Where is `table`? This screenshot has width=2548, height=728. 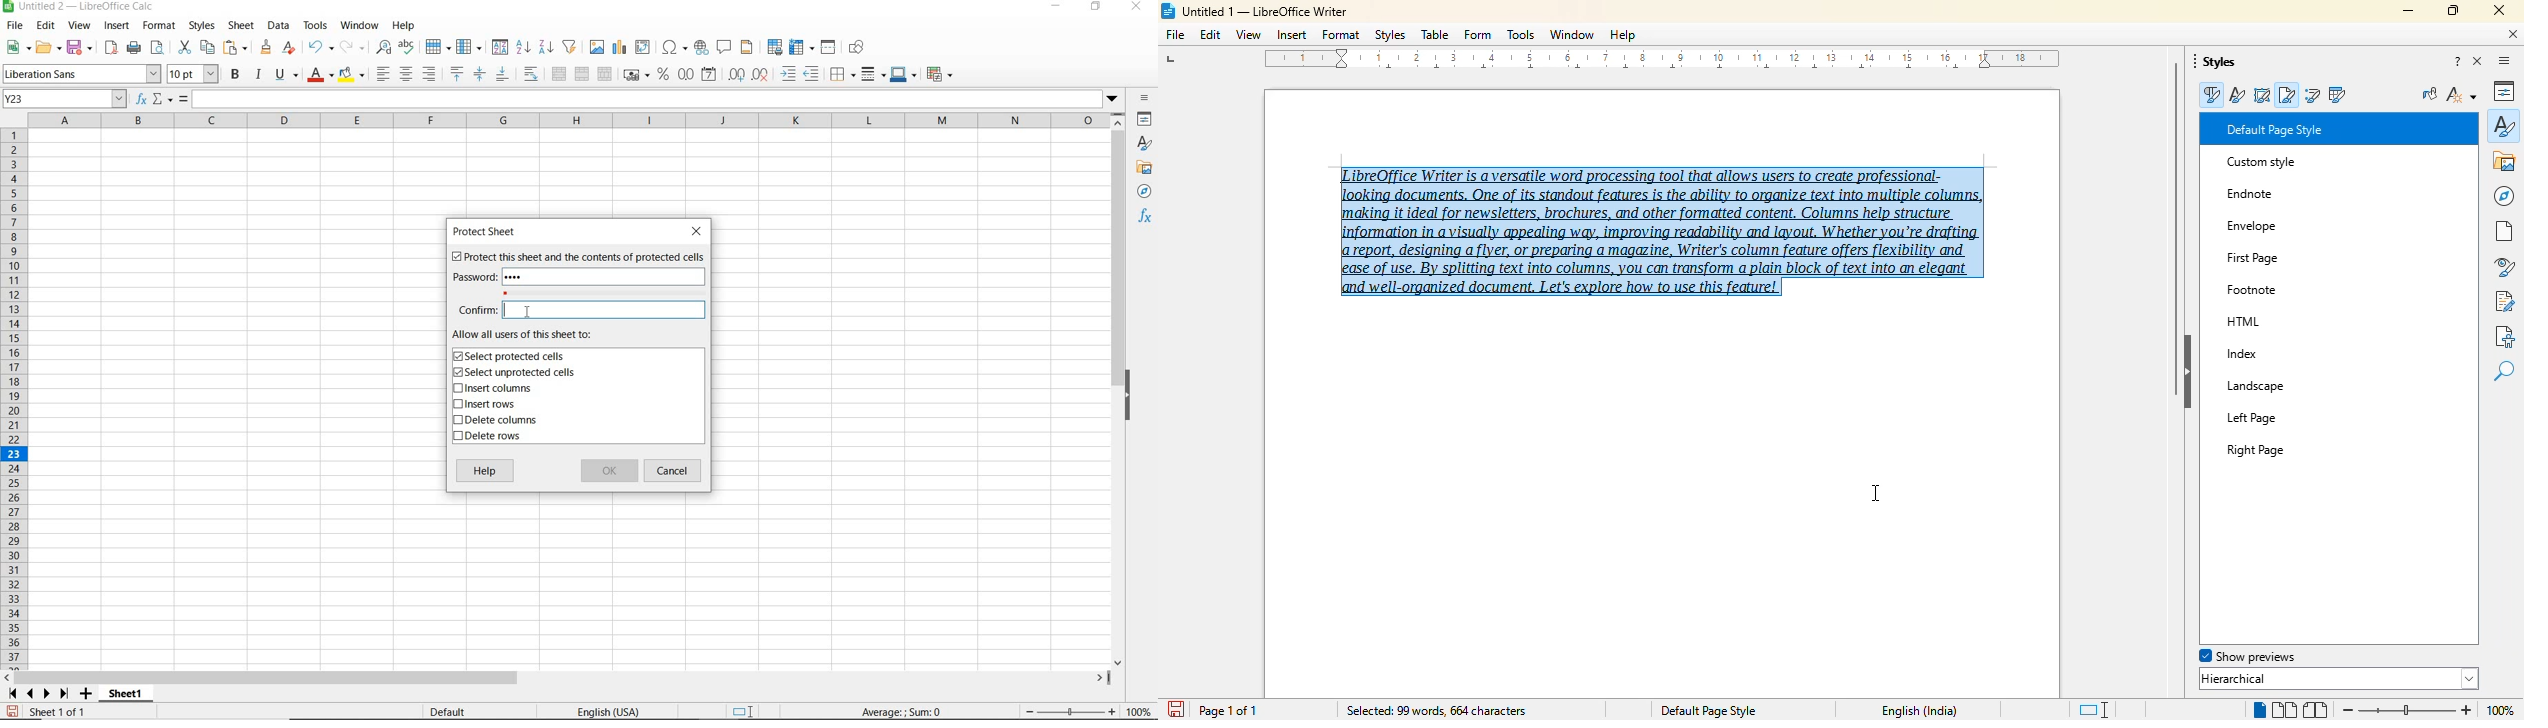 table is located at coordinates (1435, 35).